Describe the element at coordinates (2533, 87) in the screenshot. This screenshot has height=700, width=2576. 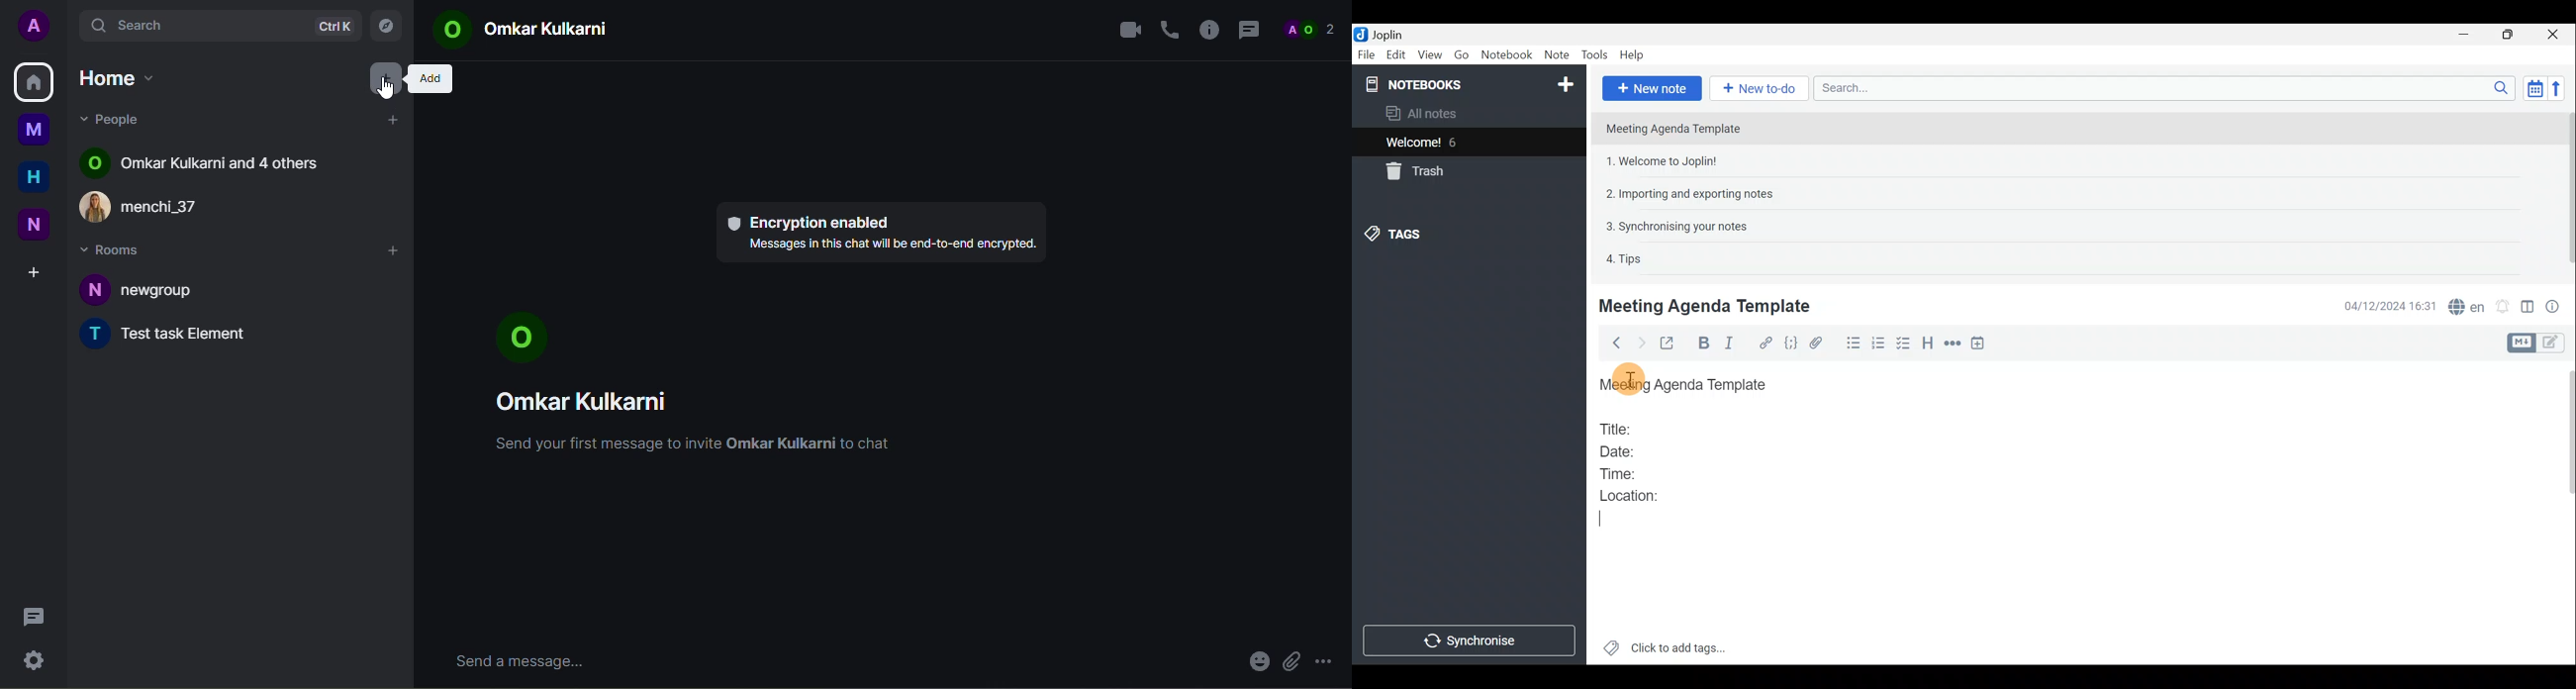
I see `Toggle sort order` at that location.